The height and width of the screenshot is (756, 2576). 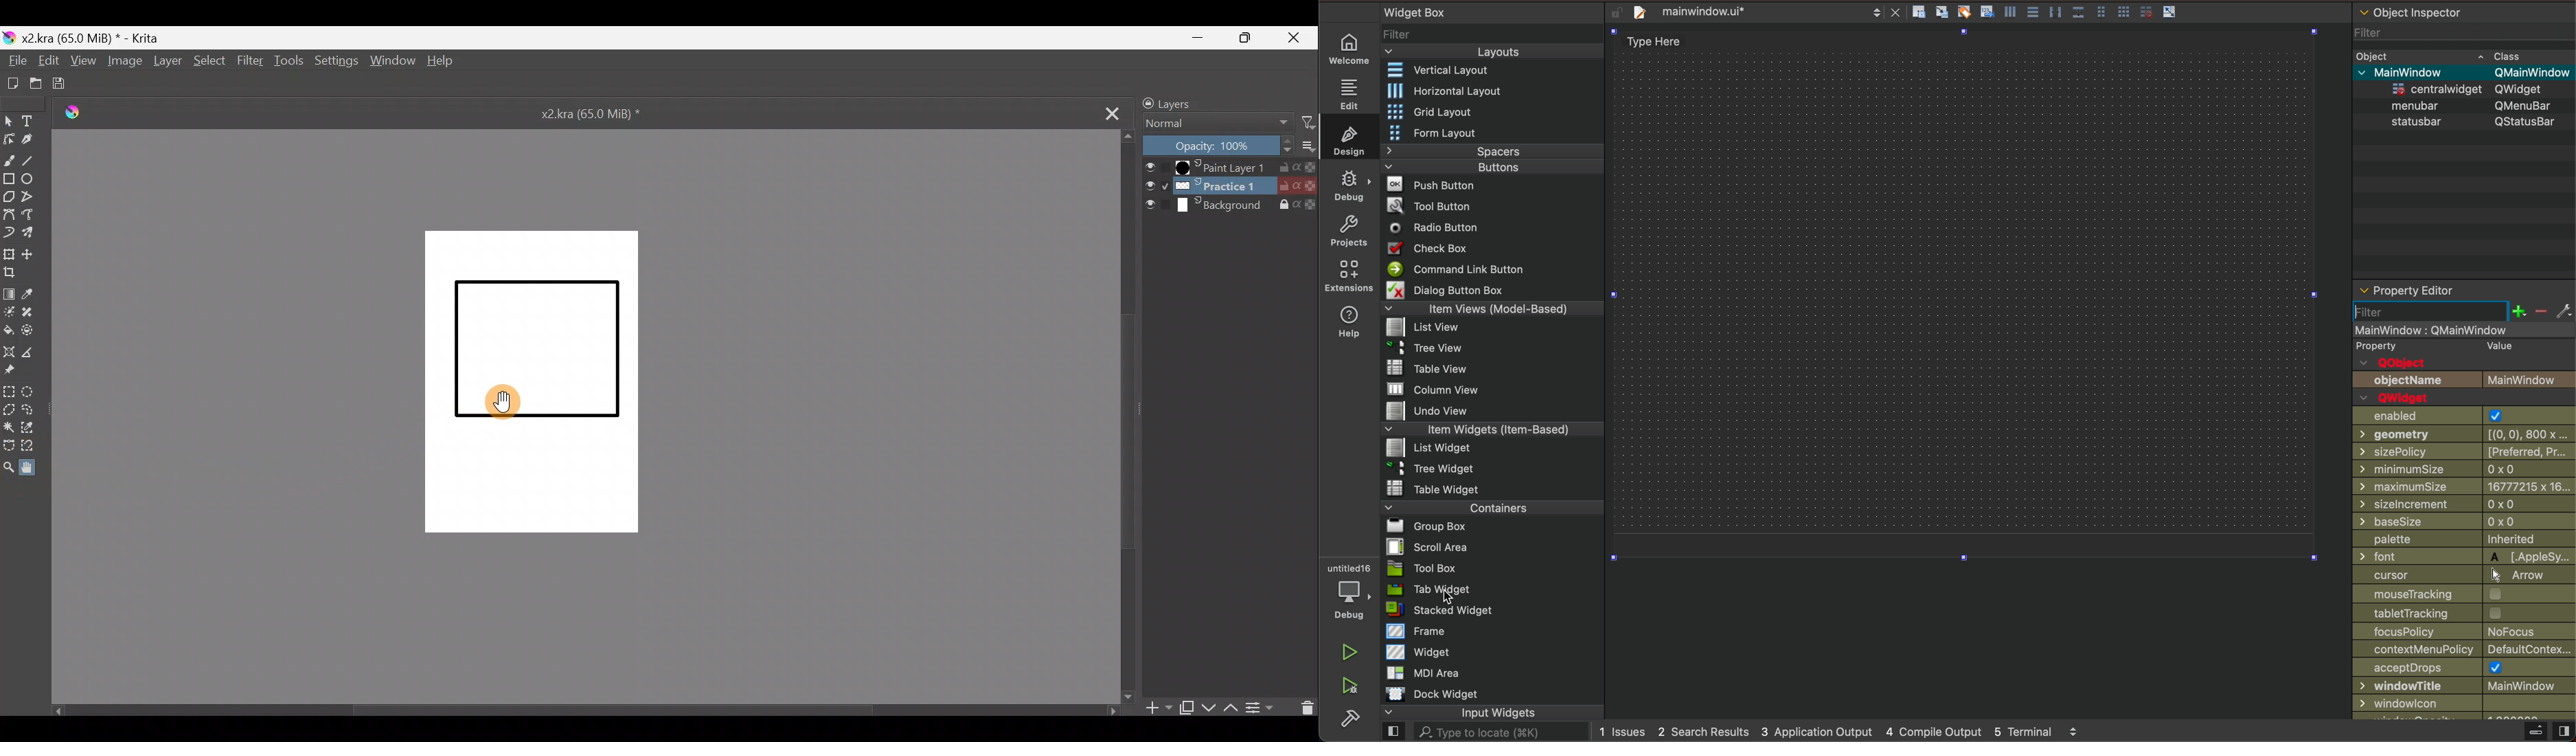 I want to click on Freehand brush tool, so click(x=9, y=157).